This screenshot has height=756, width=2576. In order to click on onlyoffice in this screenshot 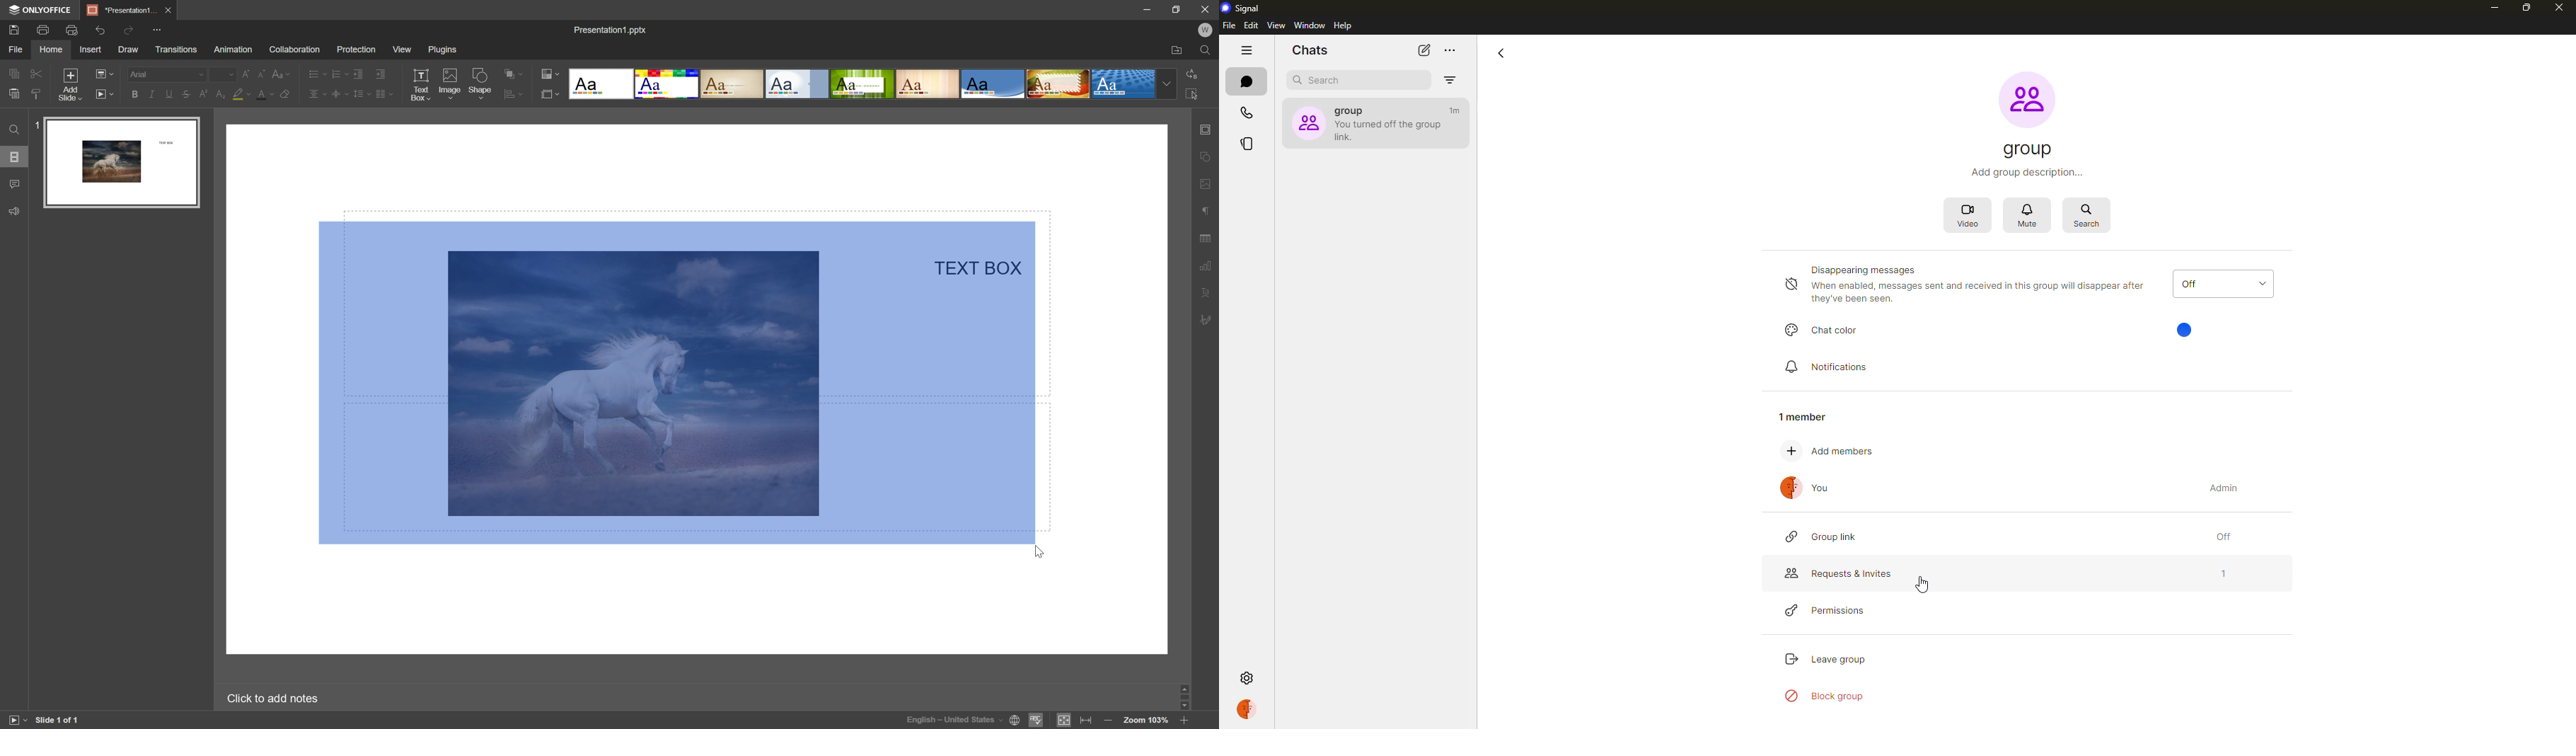, I will do `click(41, 10)`.